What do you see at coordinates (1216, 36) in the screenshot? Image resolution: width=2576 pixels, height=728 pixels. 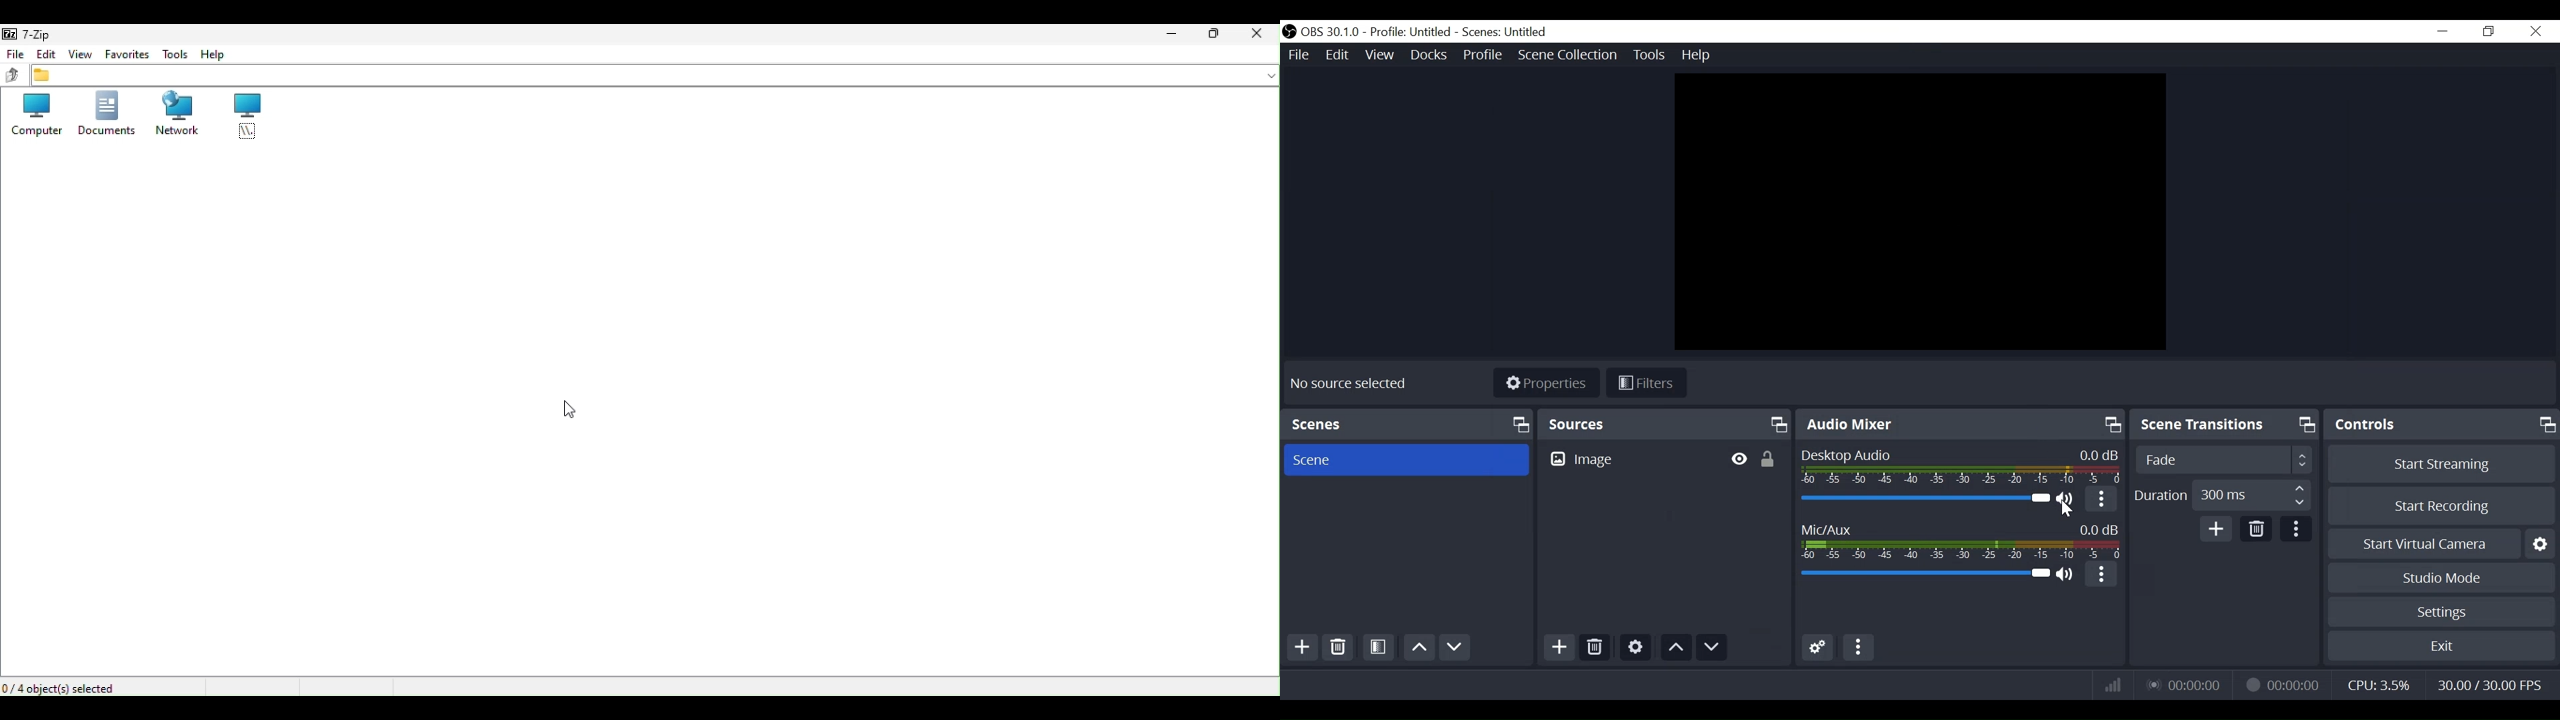 I see `Restore` at bounding box center [1216, 36].